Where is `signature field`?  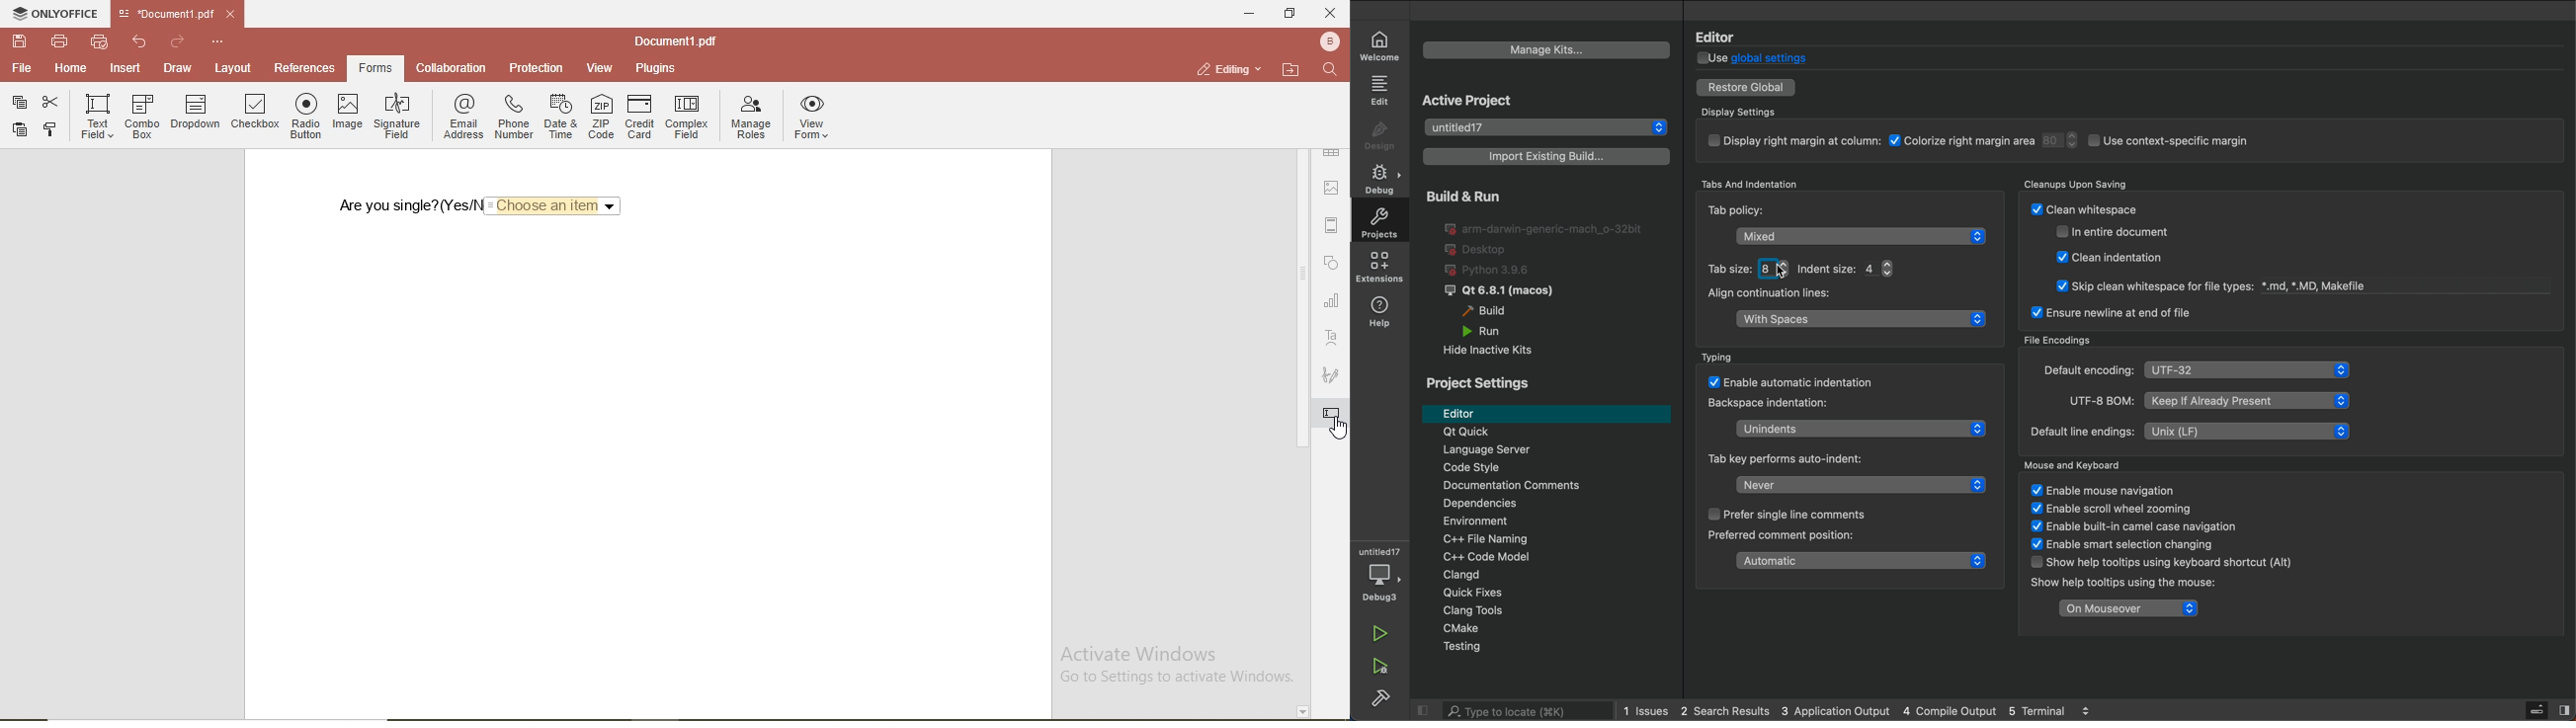 signature field is located at coordinates (396, 113).